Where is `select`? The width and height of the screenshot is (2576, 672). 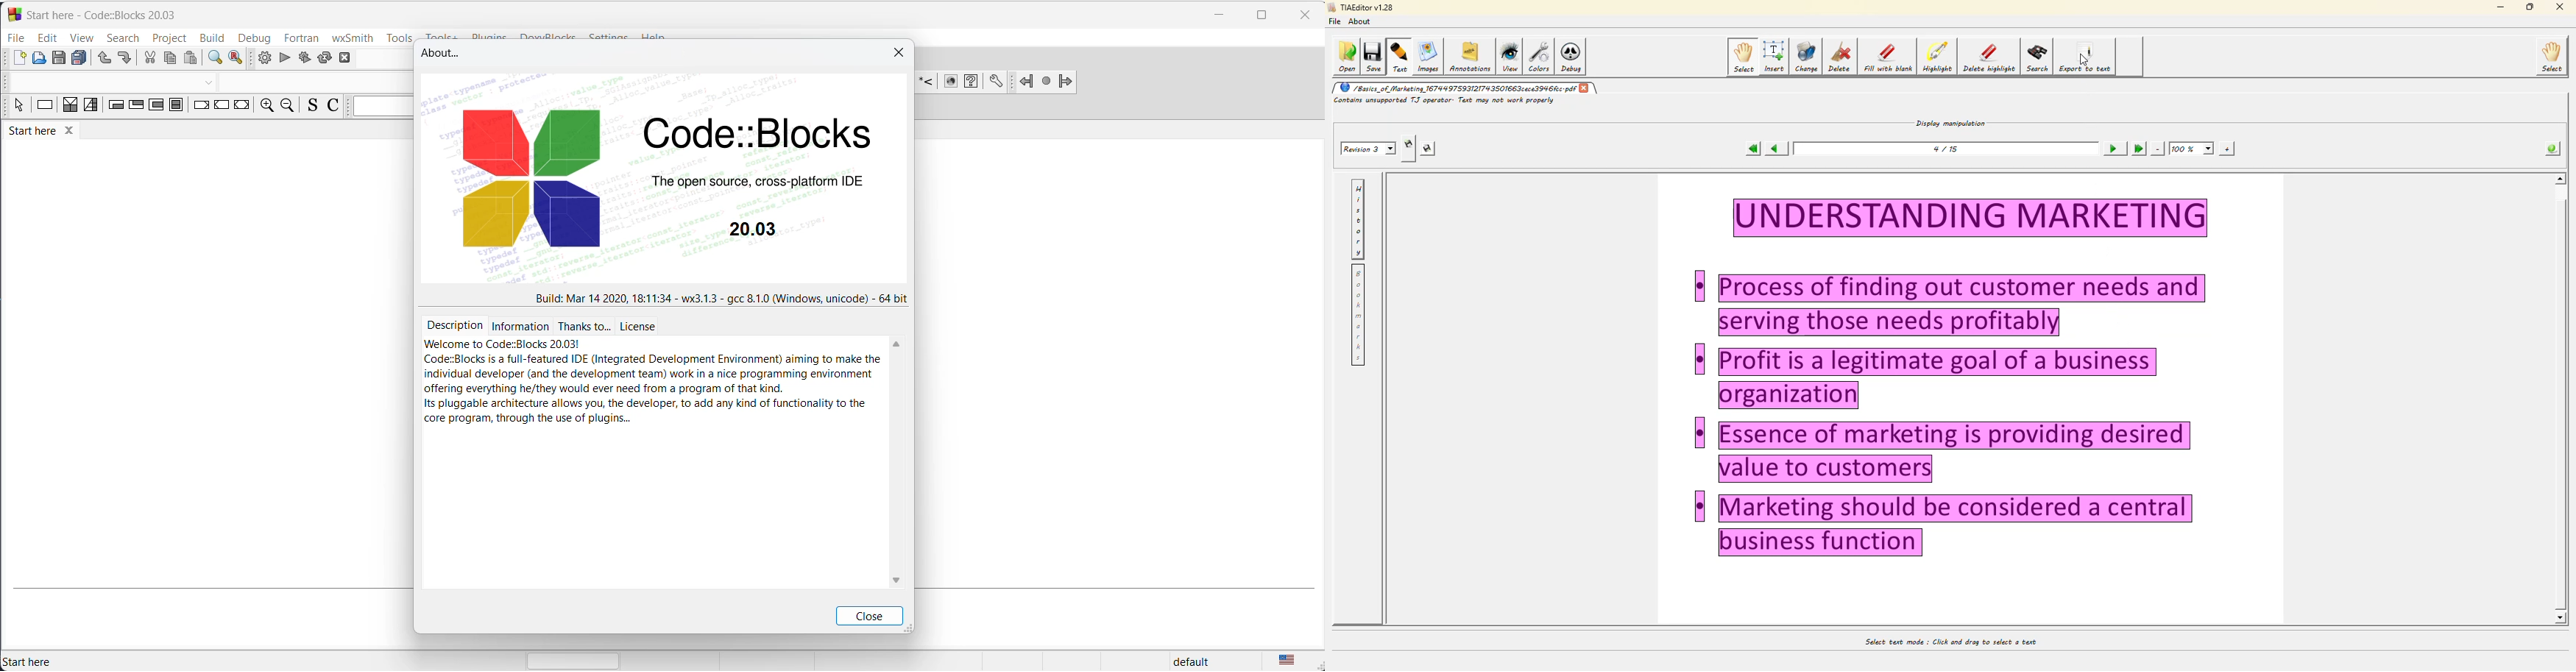 select is located at coordinates (14, 106).